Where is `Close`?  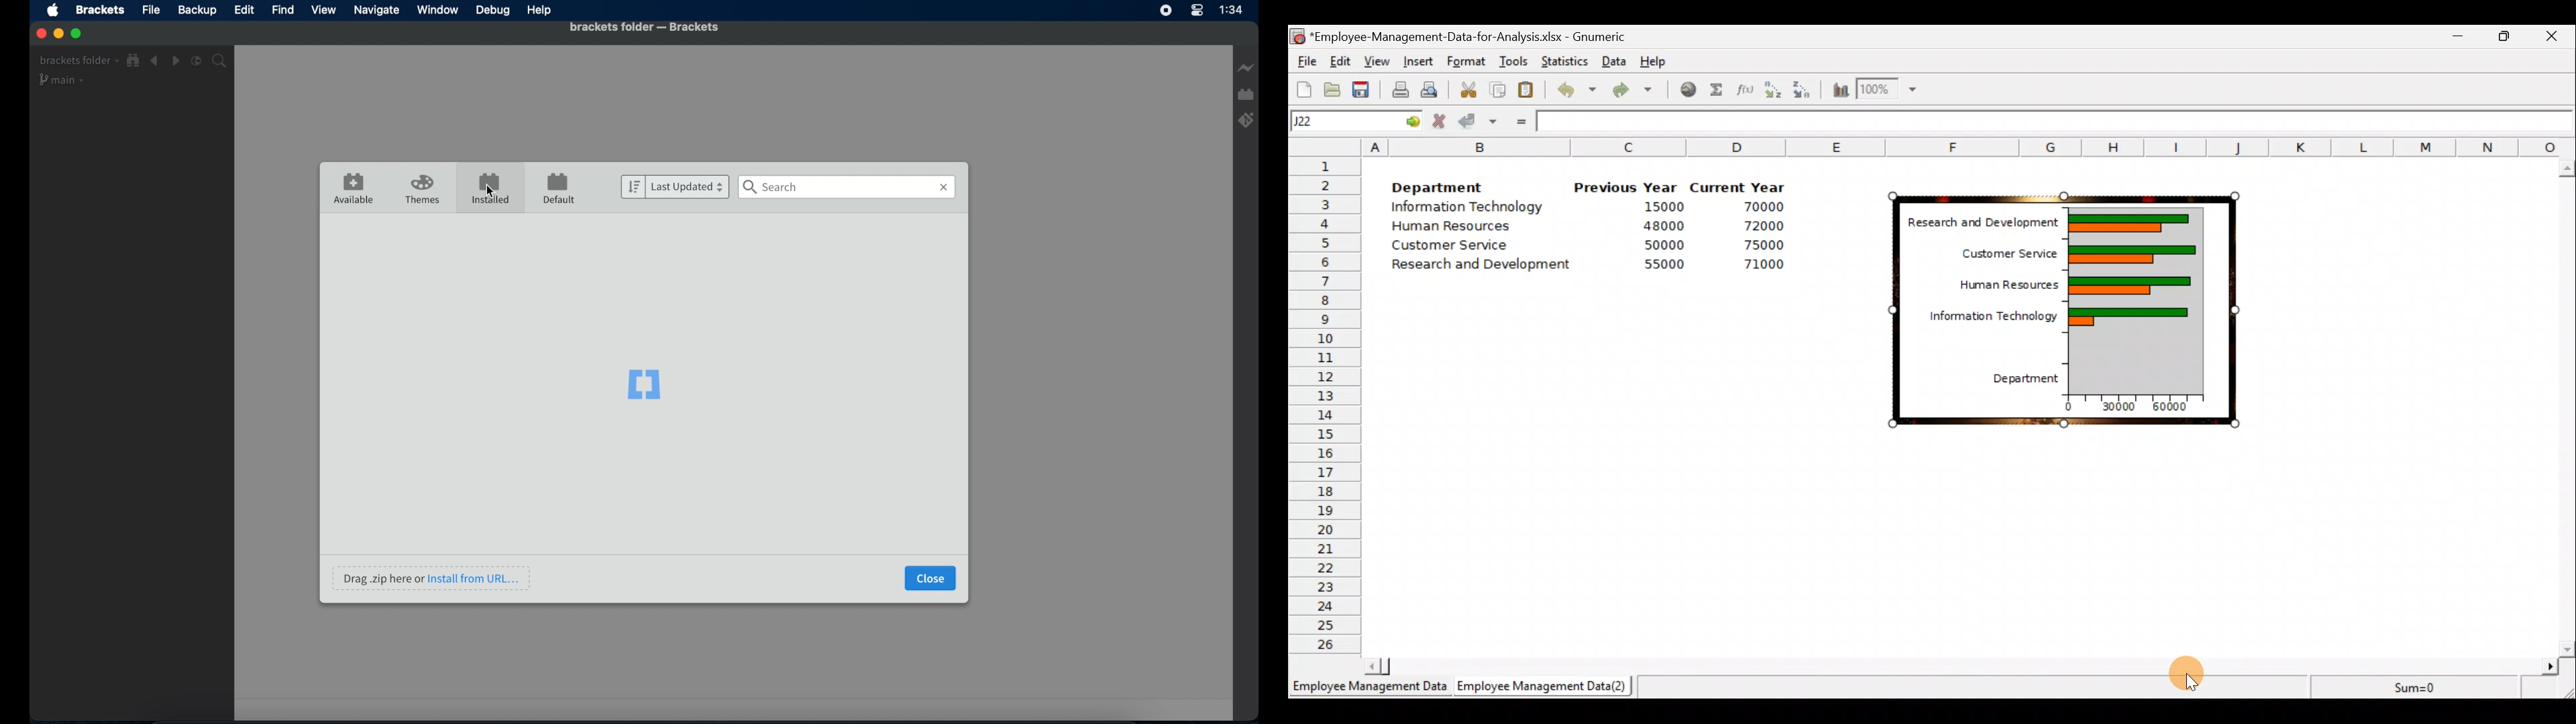
Close is located at coordinates (40, 34).